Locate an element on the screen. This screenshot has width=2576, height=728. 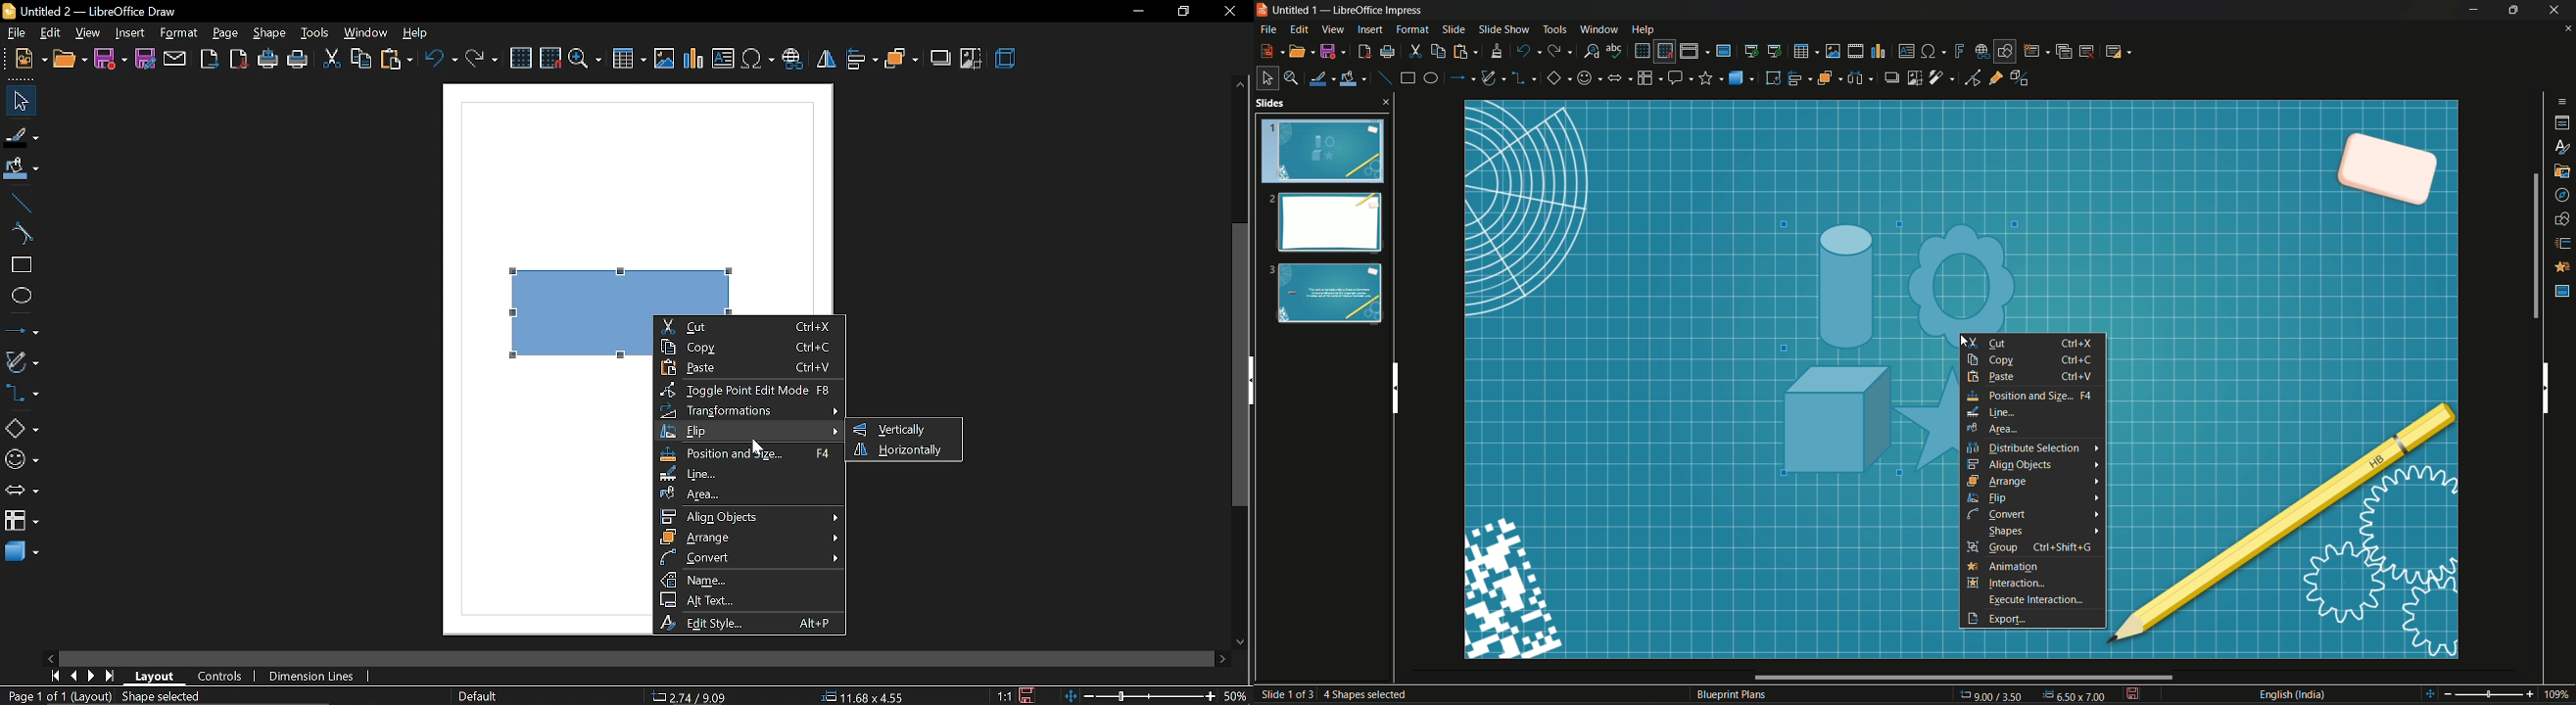
new is located at coordinates (1272, 50).